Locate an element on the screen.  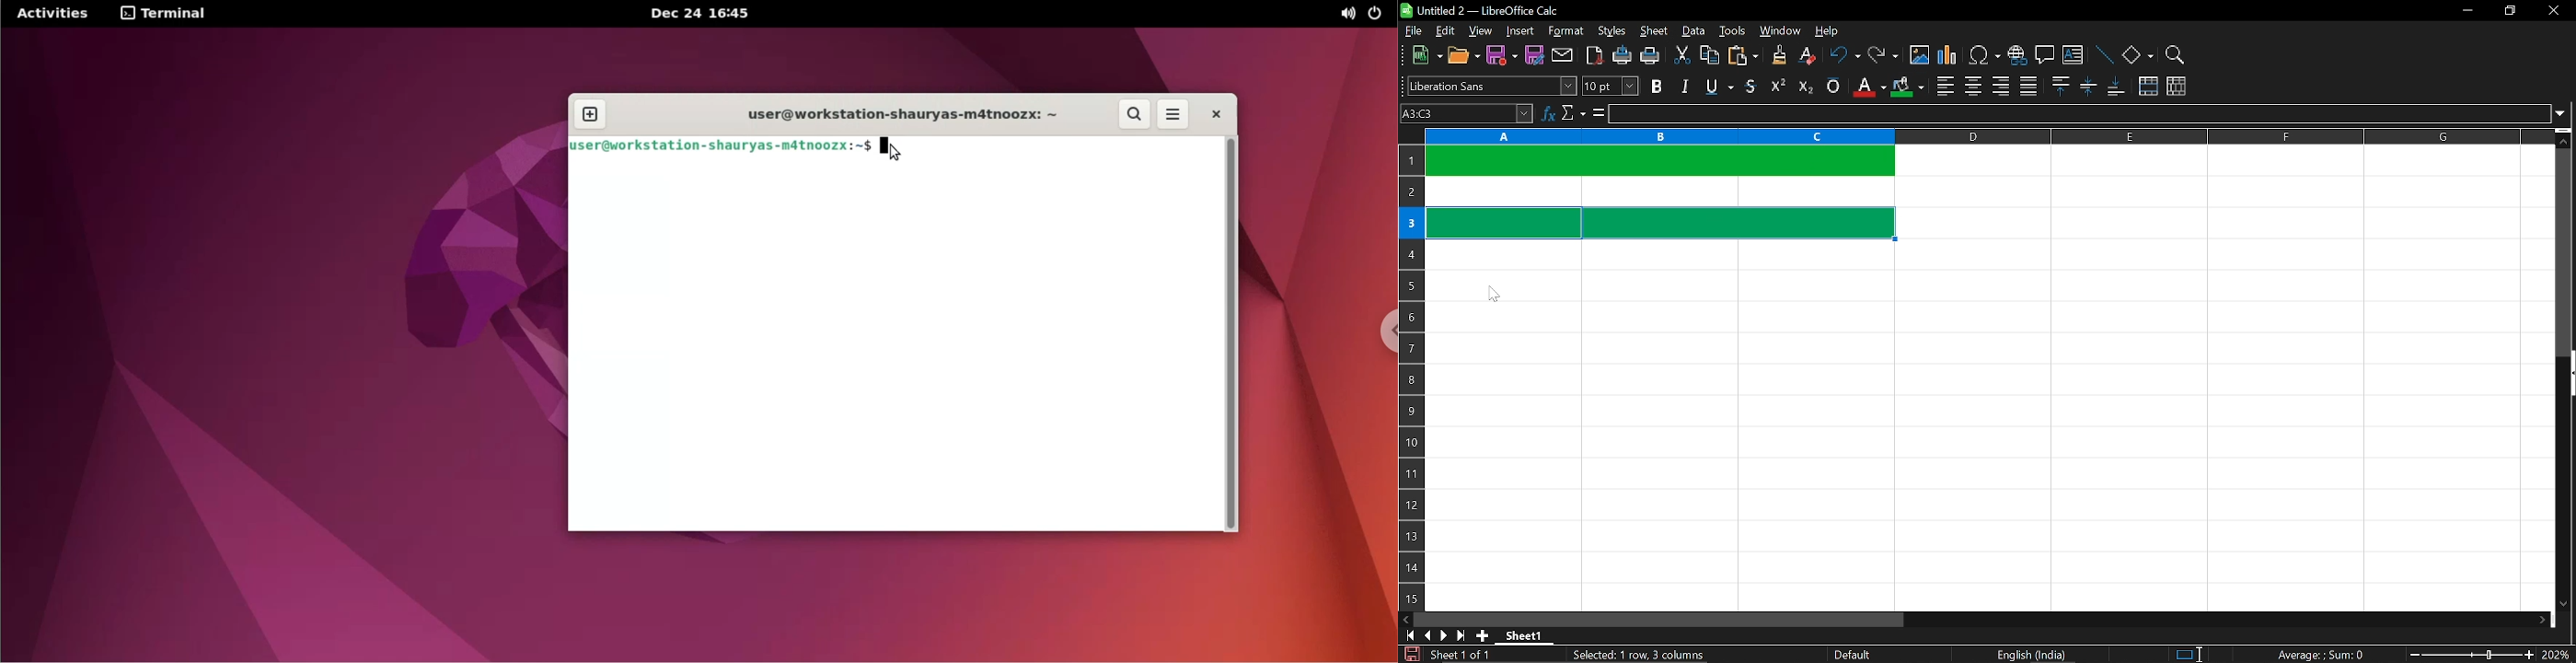
tools is located at coordinates (1733, 32).